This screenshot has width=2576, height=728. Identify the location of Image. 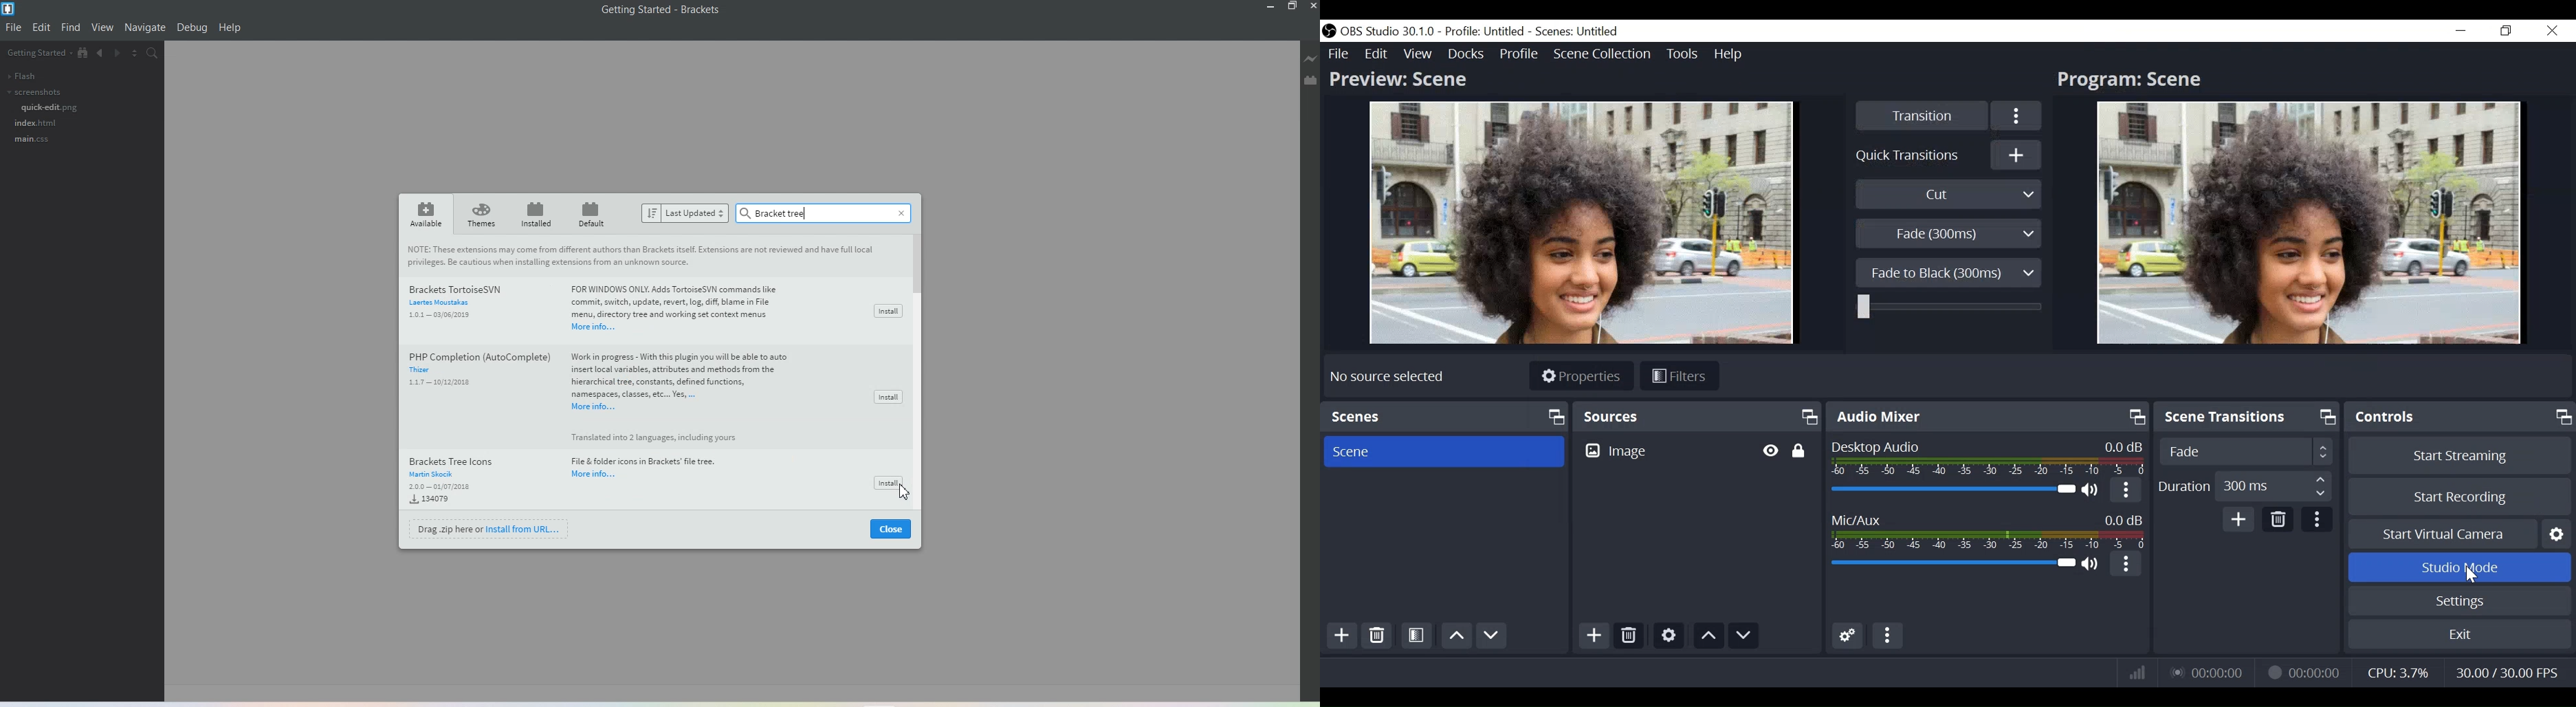
(1620, 450).